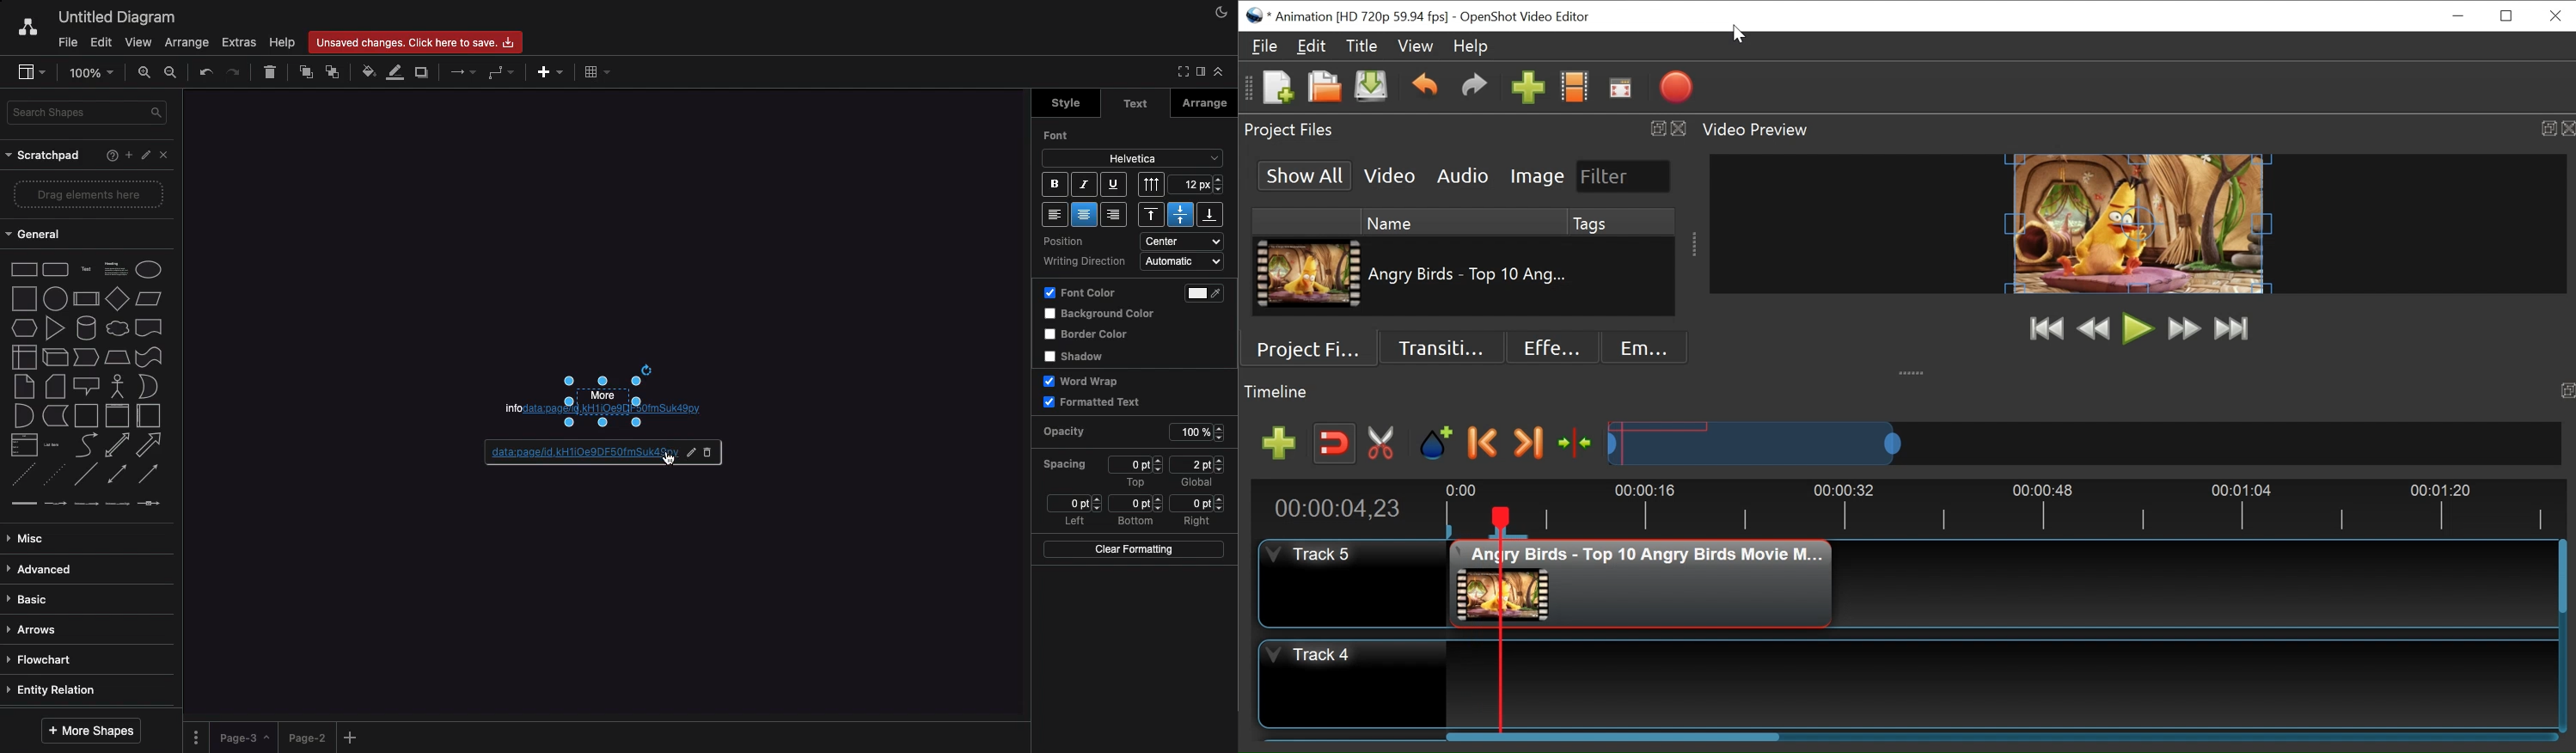  What do you see at coordinates (1089, 335) in the screenshot?
I see `Border color` at bounding box center [1089, 335].